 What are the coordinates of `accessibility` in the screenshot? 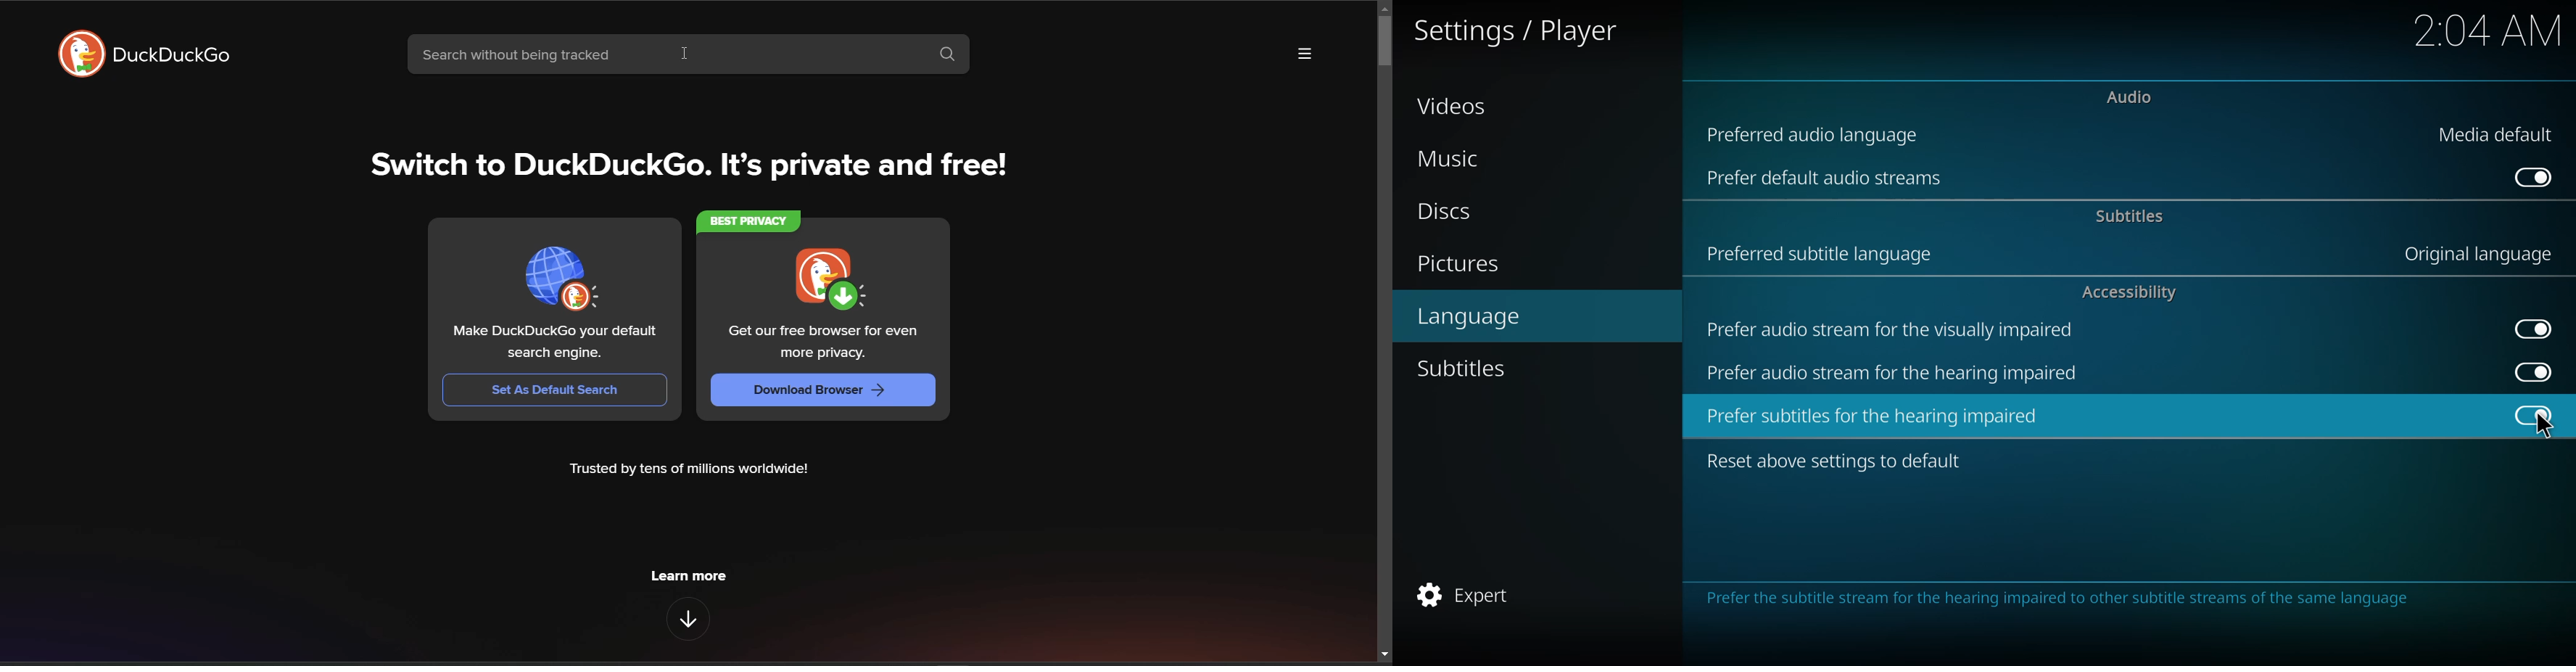 It's located at (2127, 293).